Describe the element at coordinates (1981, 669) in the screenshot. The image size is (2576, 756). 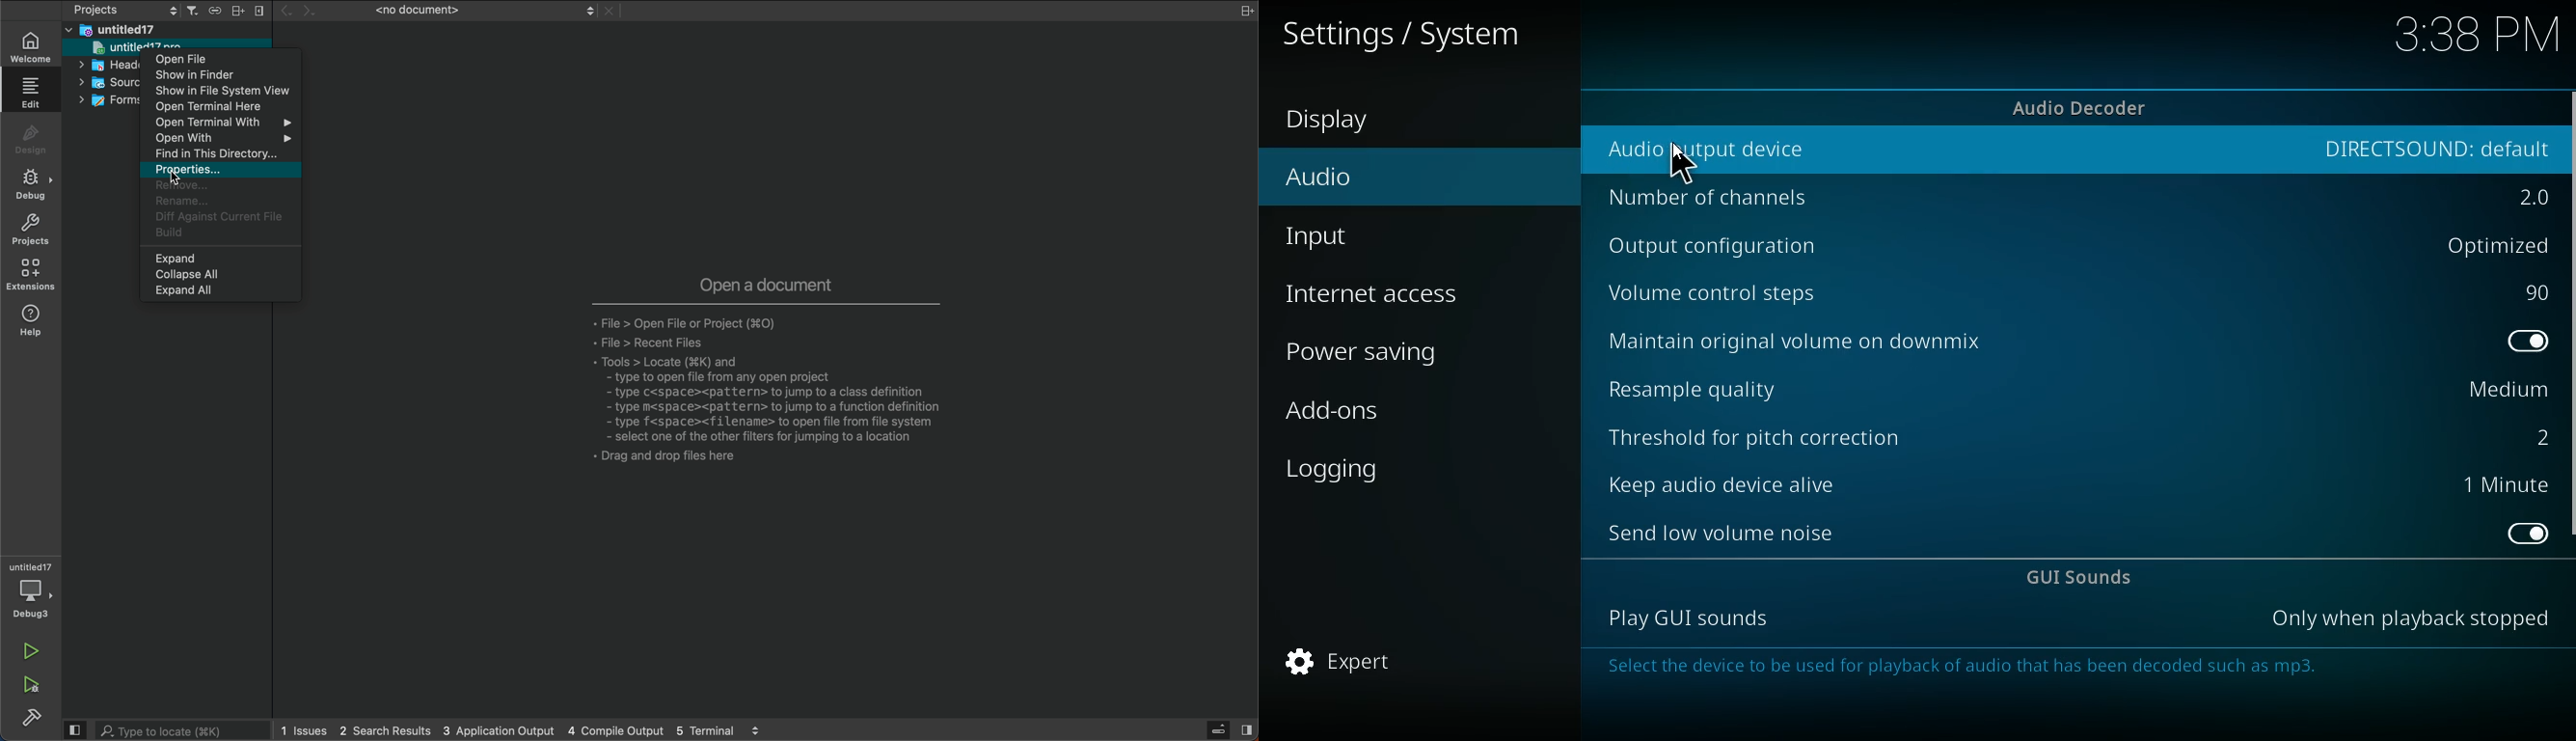
I see `this category contains the setting for how audio output is handled` at that location.